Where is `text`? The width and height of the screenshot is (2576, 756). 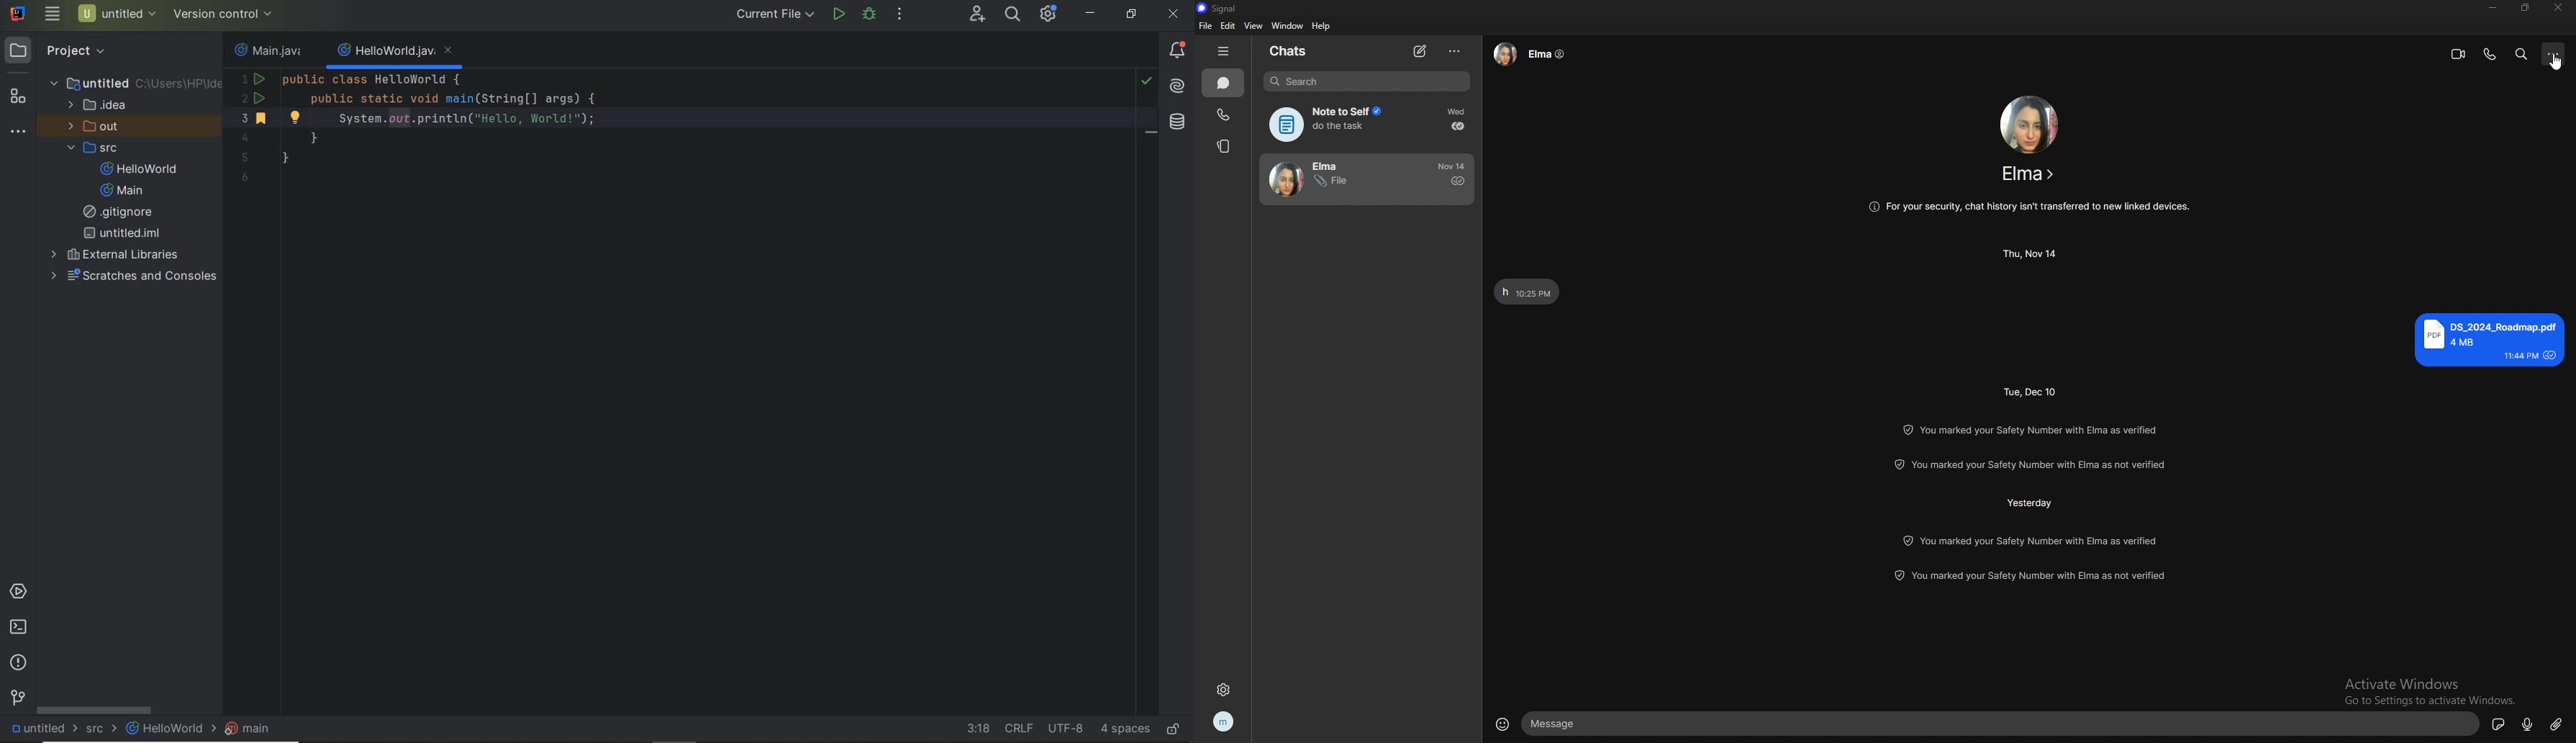 text is located at coordinates (2488, 340).